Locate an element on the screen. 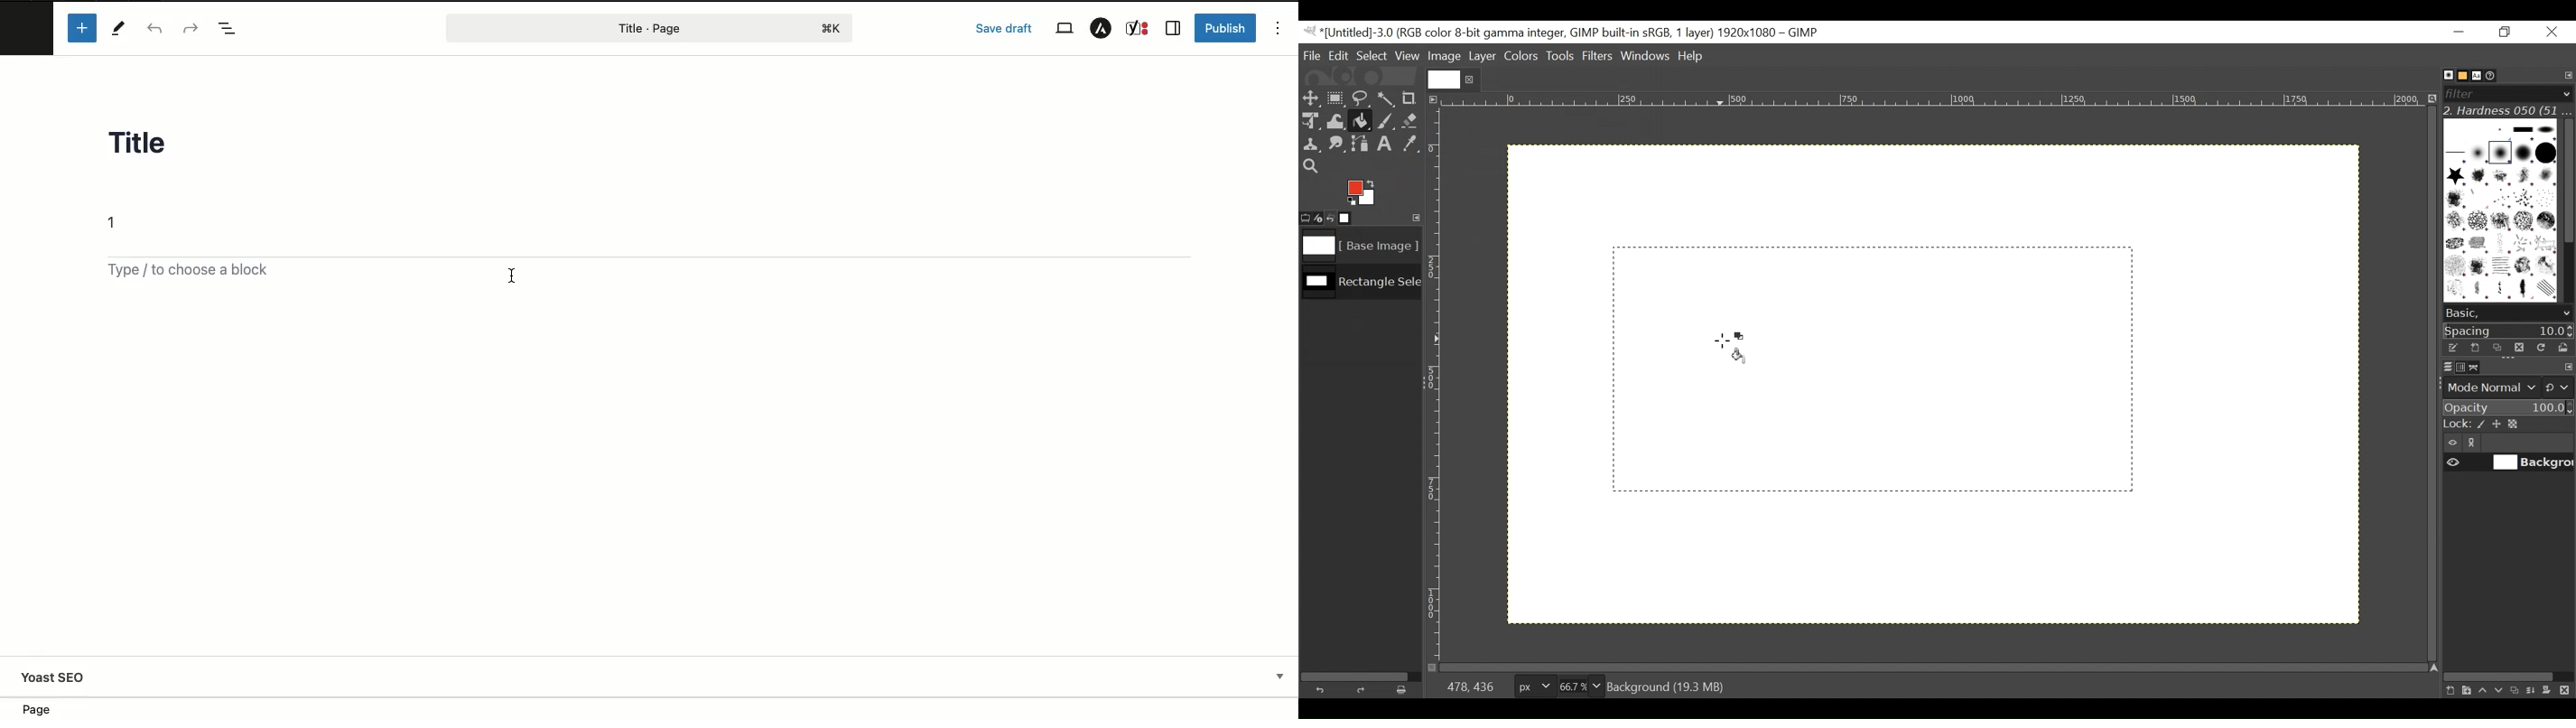  Colors is located at coordinates (1521, 56).